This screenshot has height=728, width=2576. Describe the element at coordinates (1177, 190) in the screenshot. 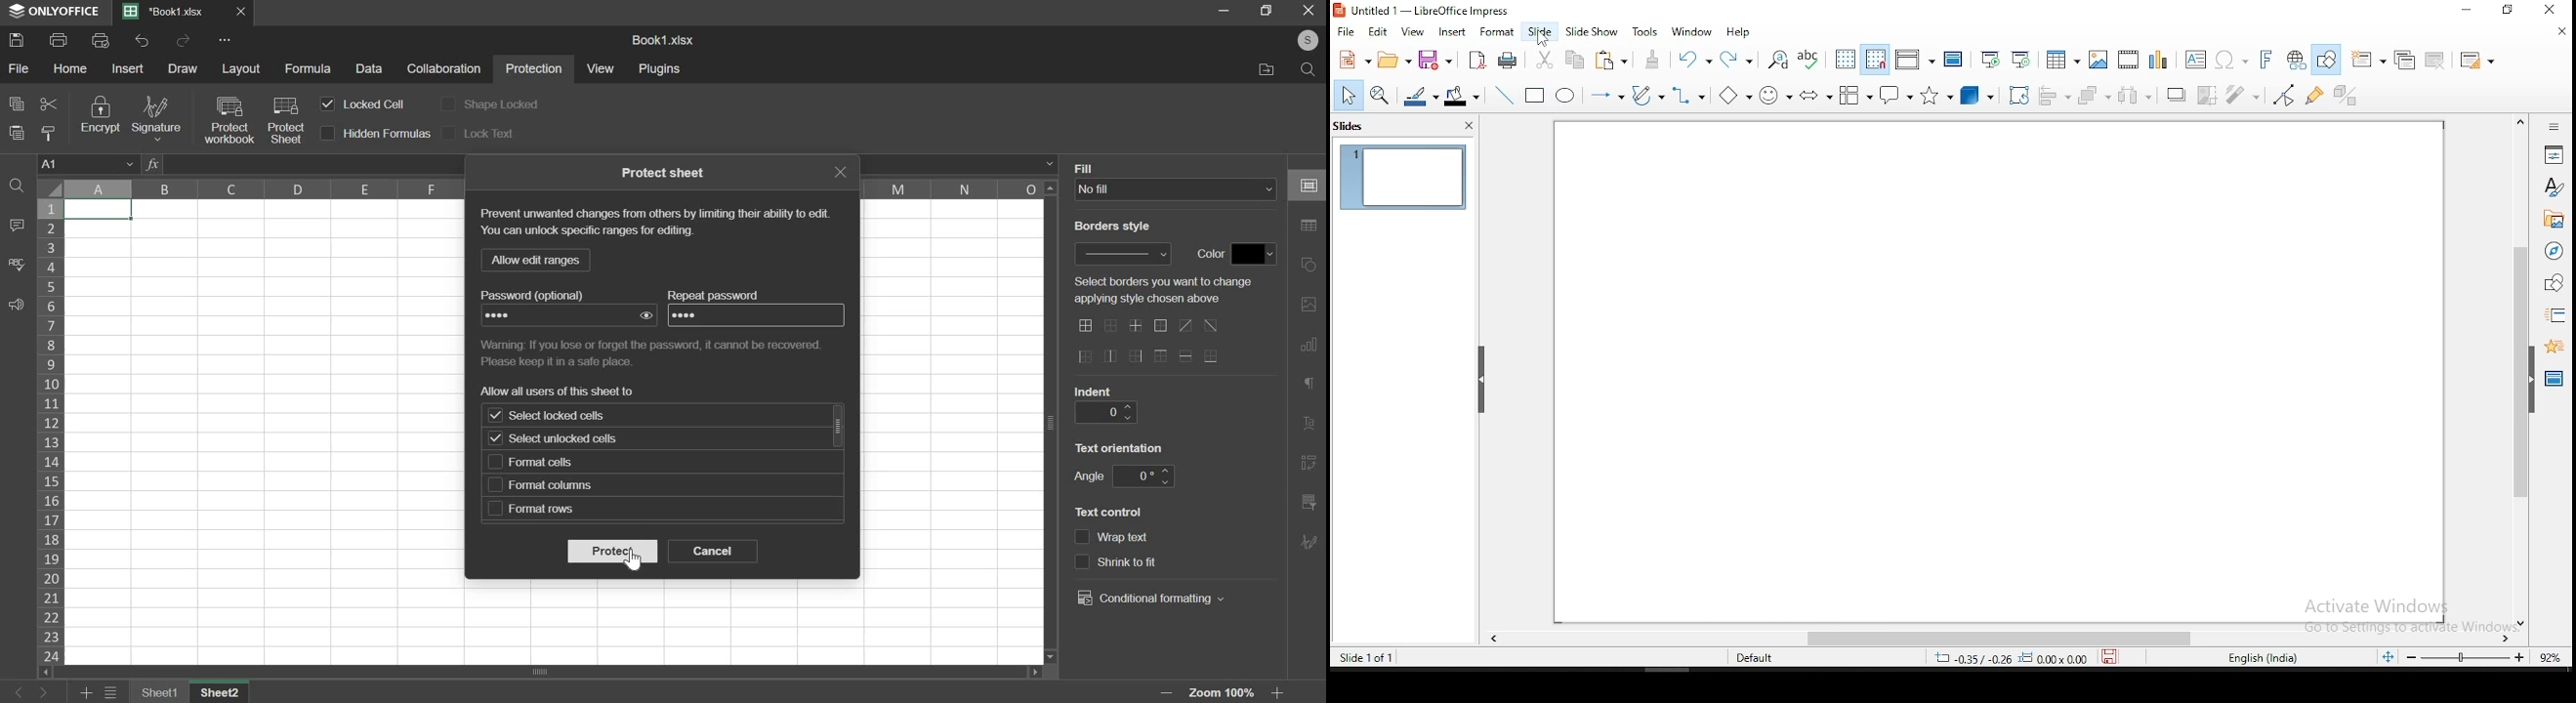

I see `fill type` at that location.